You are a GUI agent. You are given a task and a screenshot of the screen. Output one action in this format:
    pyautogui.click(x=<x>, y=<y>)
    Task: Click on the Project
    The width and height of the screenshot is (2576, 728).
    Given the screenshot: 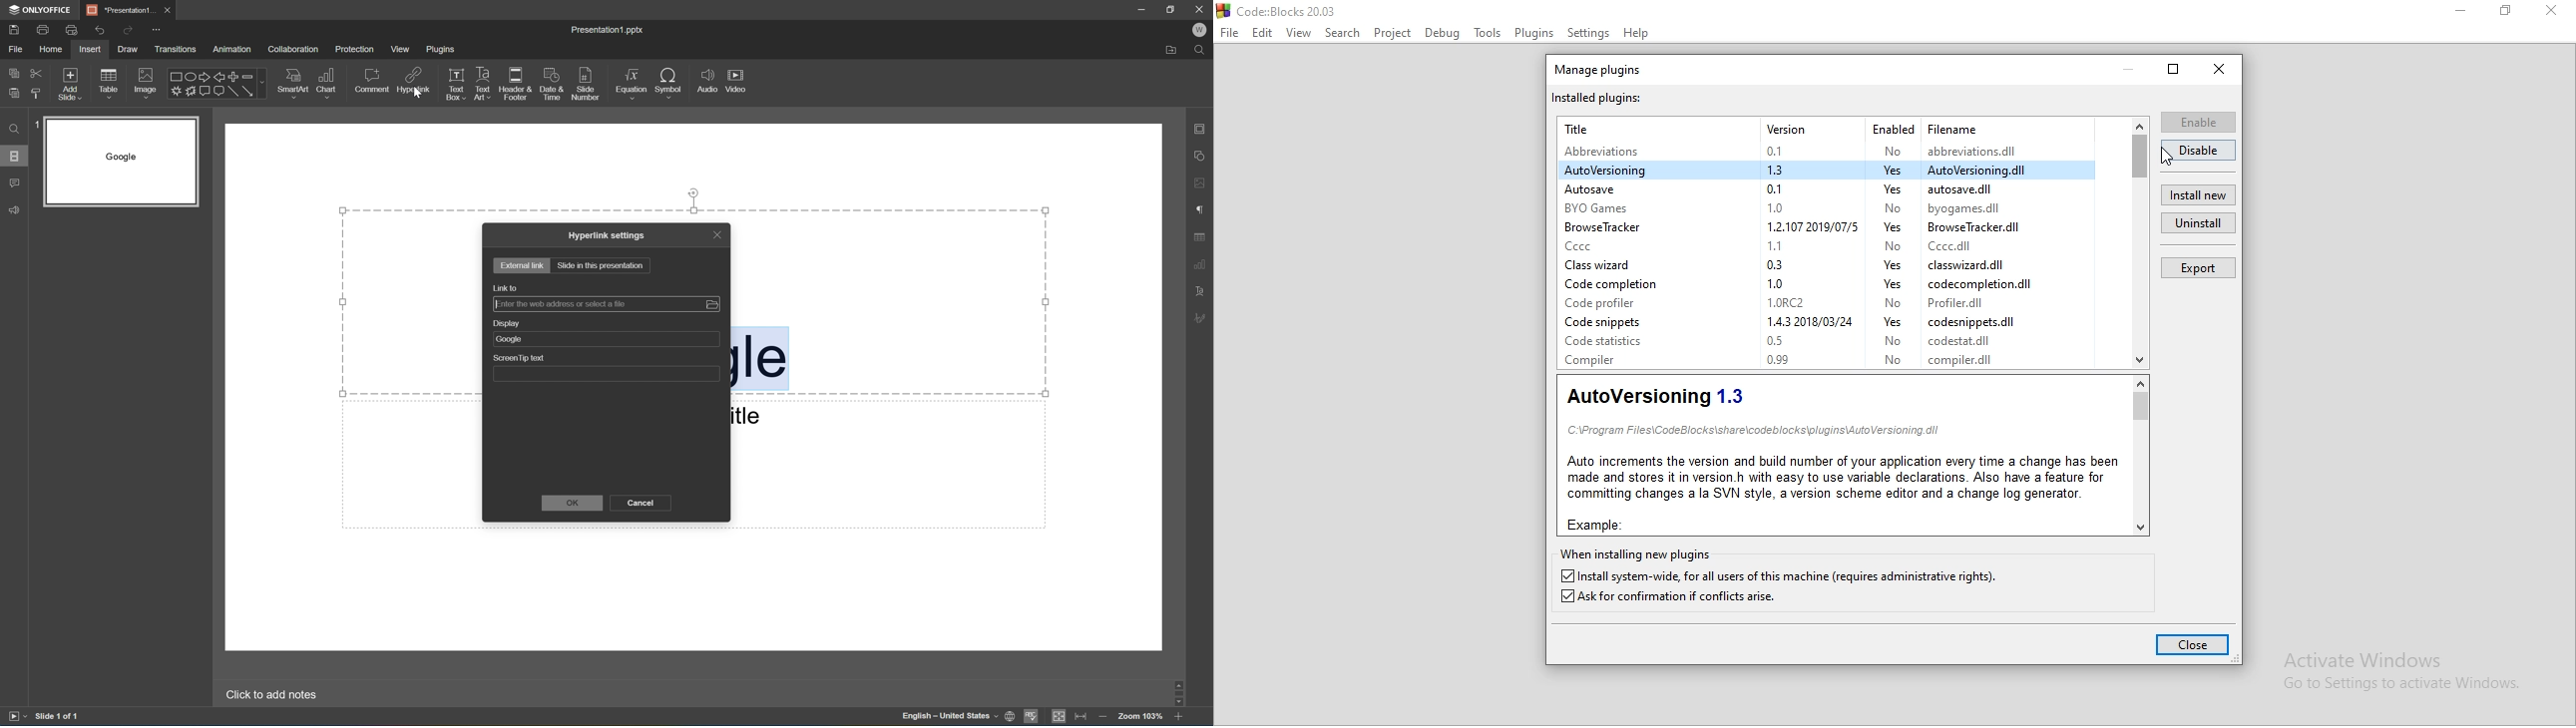 What is the action you would take?
    pyautogui.click(x=1392, y=33)
    